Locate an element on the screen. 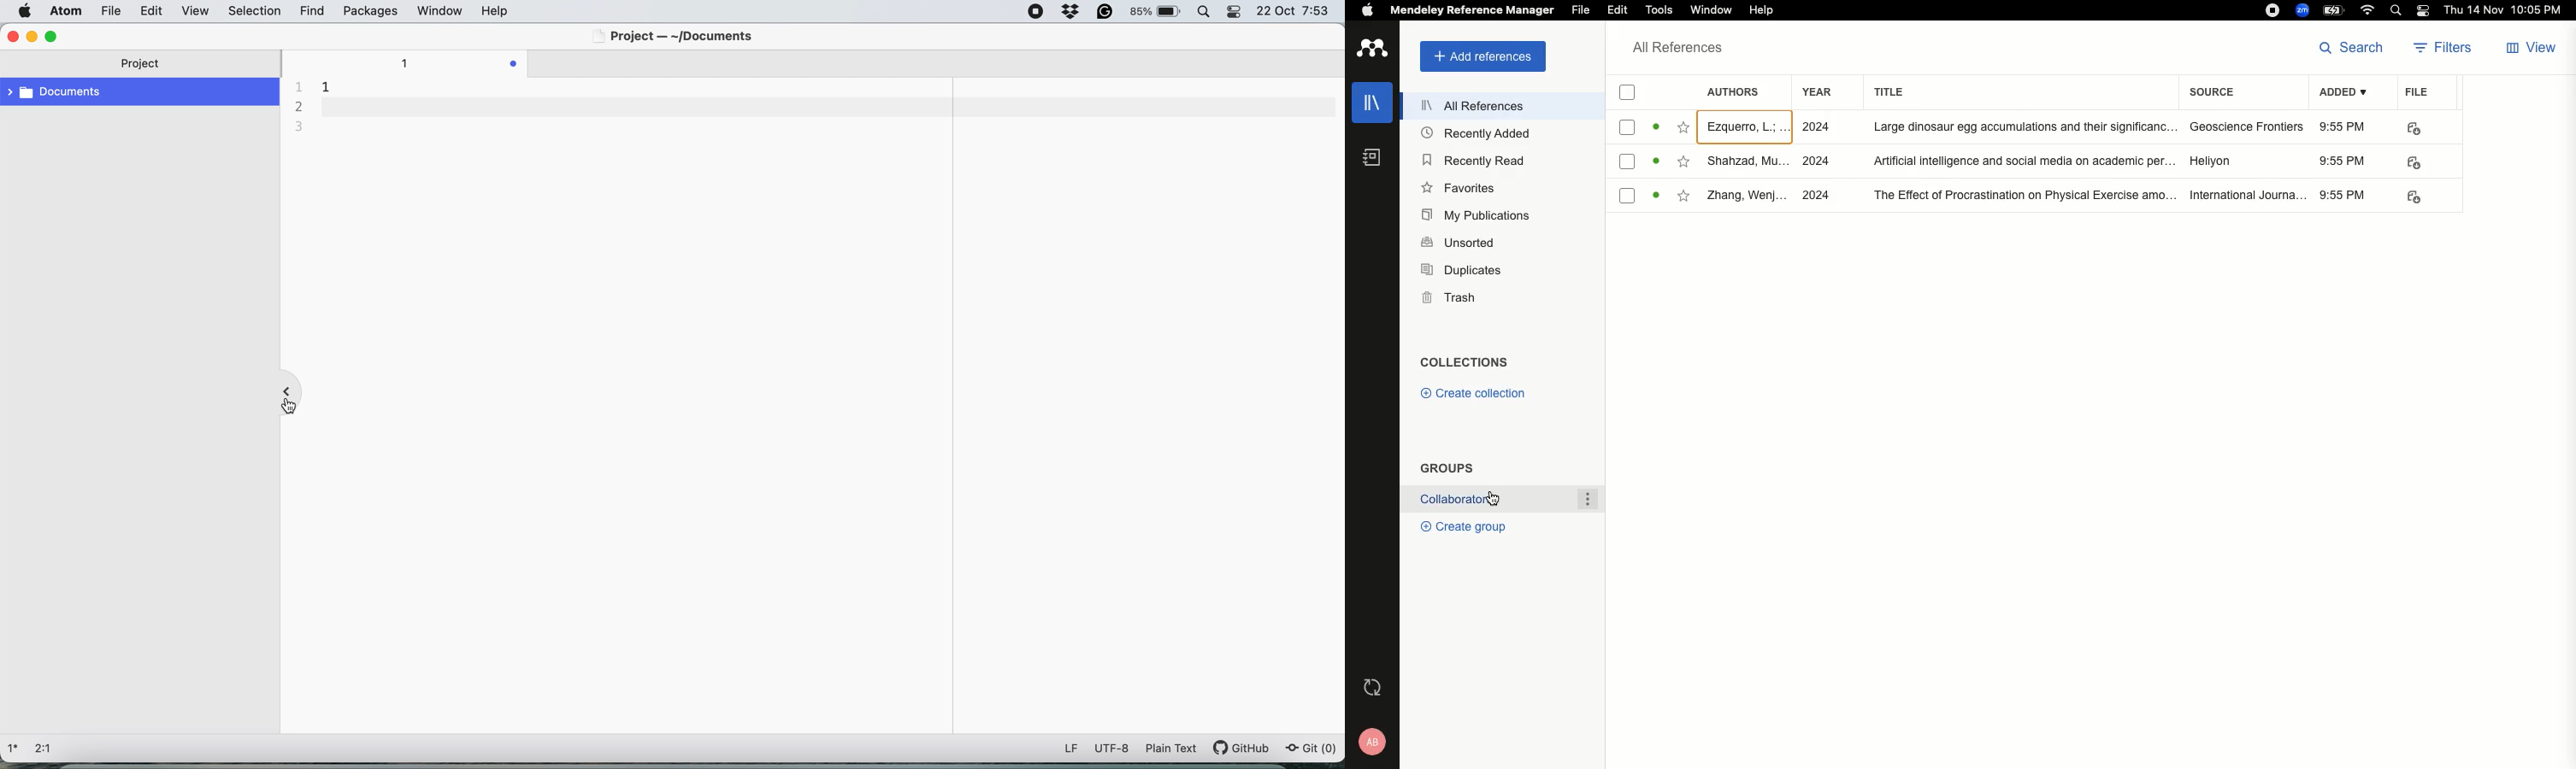  read/unread is located at coordinates (1656, 122).